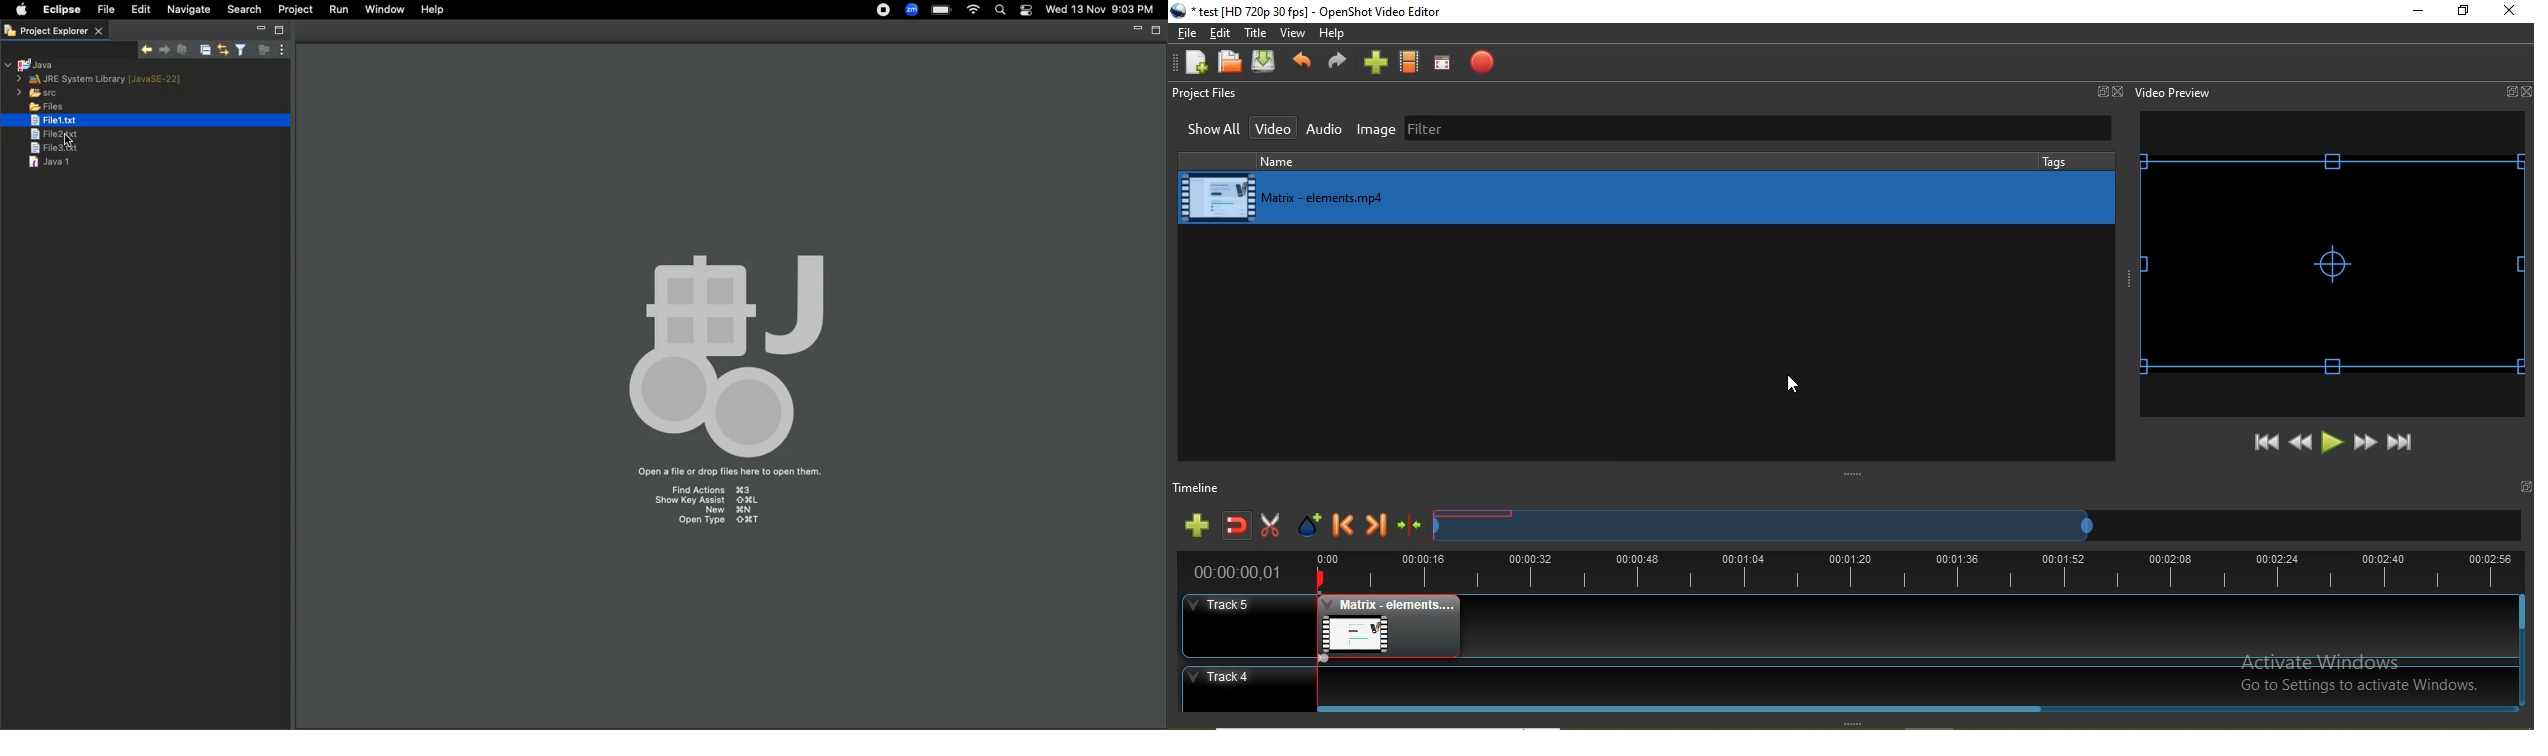 The image size is (2548, 756). Describe the element at coordinates (245, 9) in the screenshot. I see `Search` at that location.